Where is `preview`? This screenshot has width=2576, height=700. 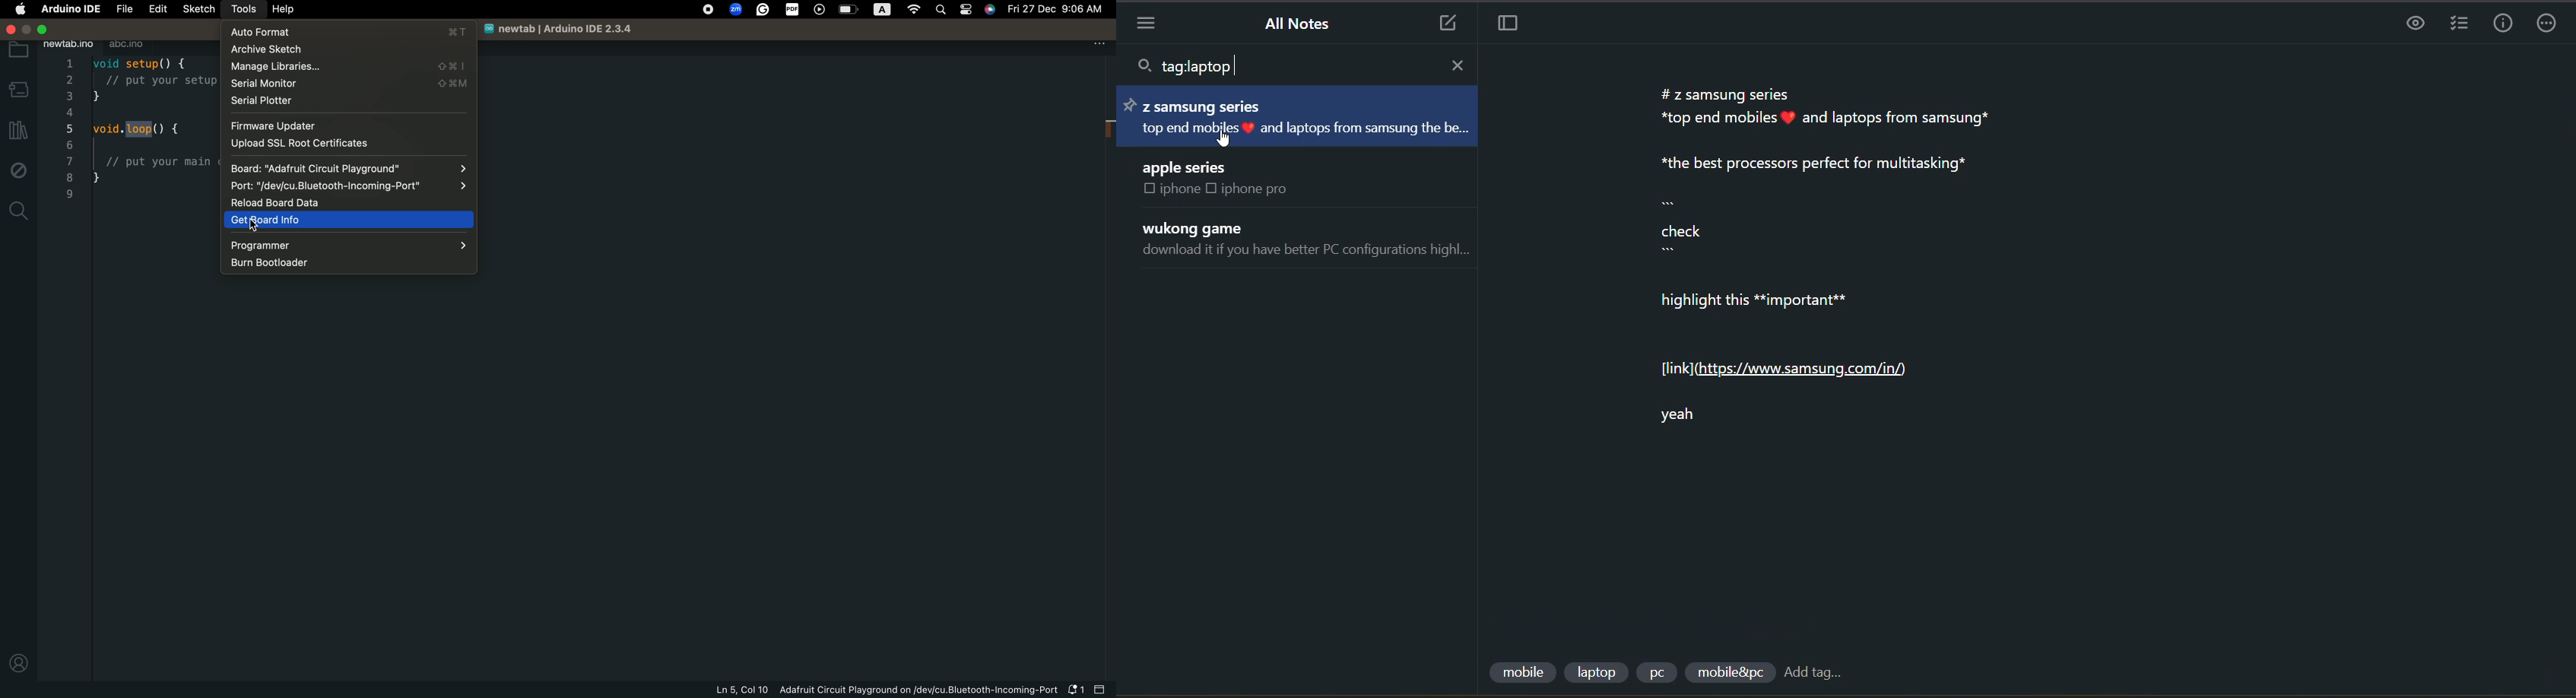
preview is located at coordinates (2416, 25).